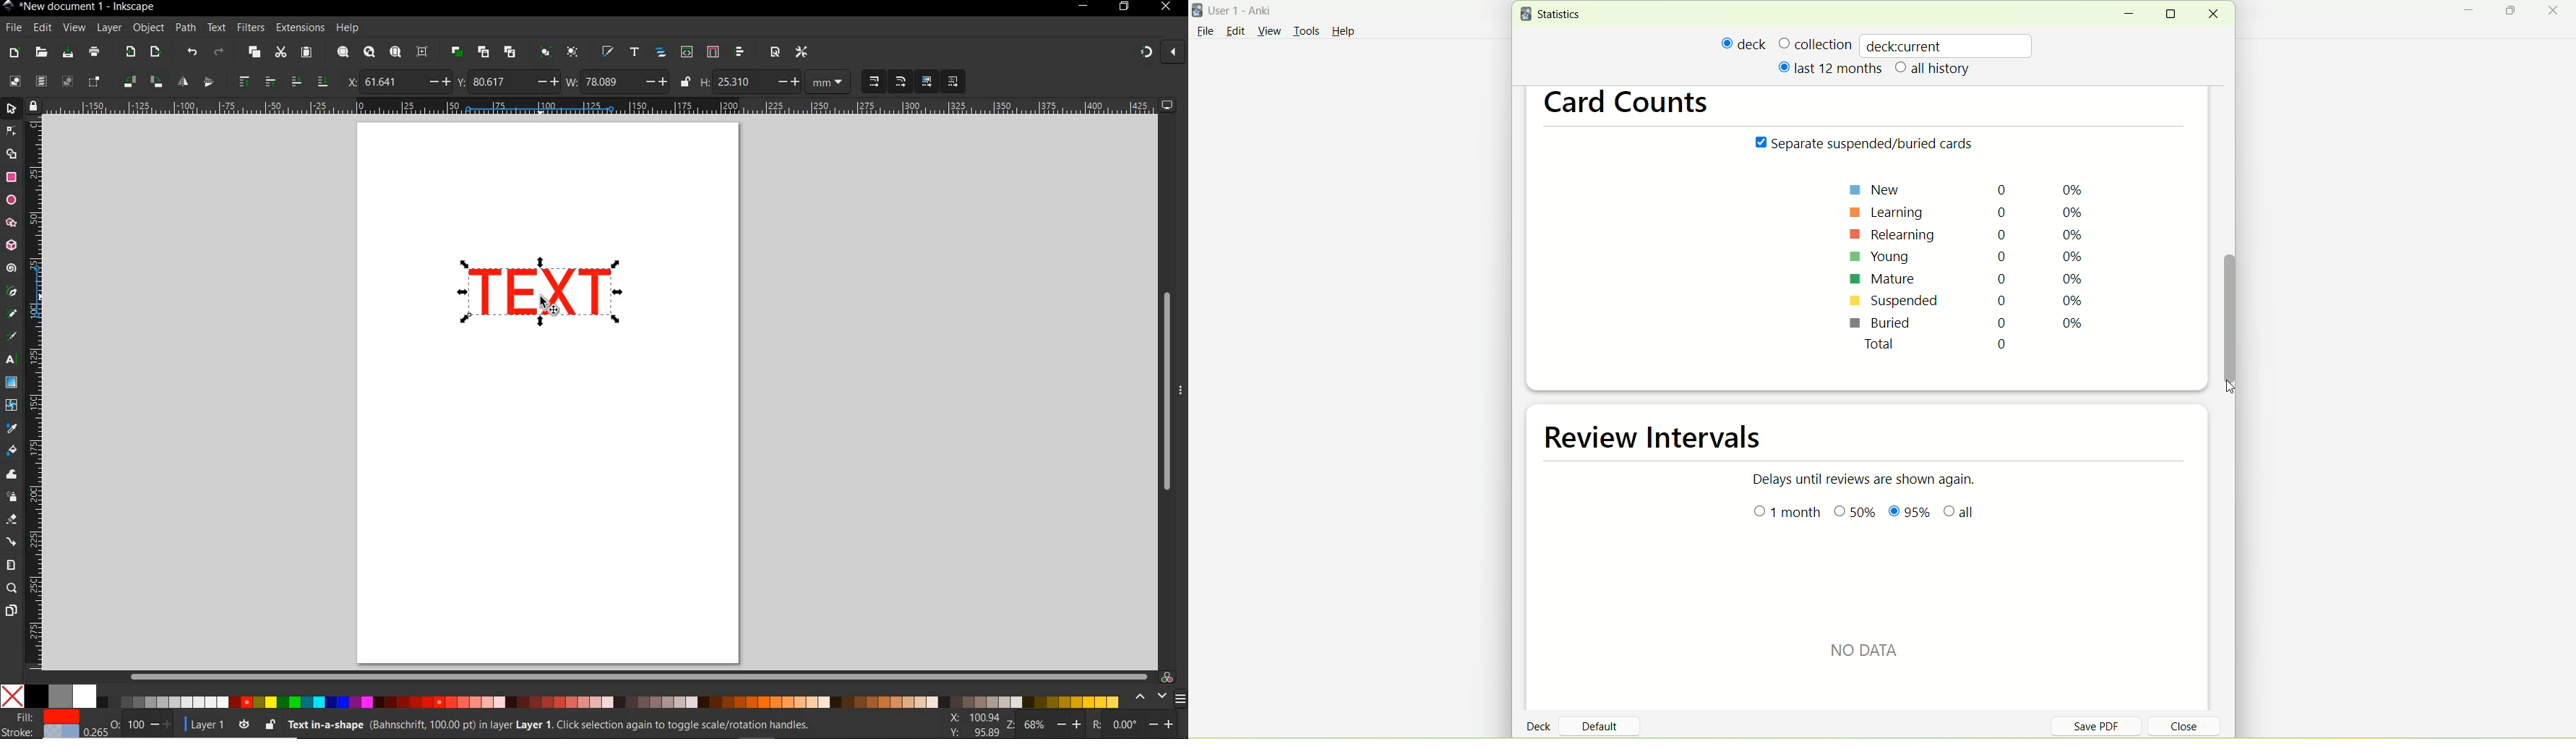 The height and width of the screenshot is (756, 2576). I want to click on young 0 0%, so click(1969, 257).